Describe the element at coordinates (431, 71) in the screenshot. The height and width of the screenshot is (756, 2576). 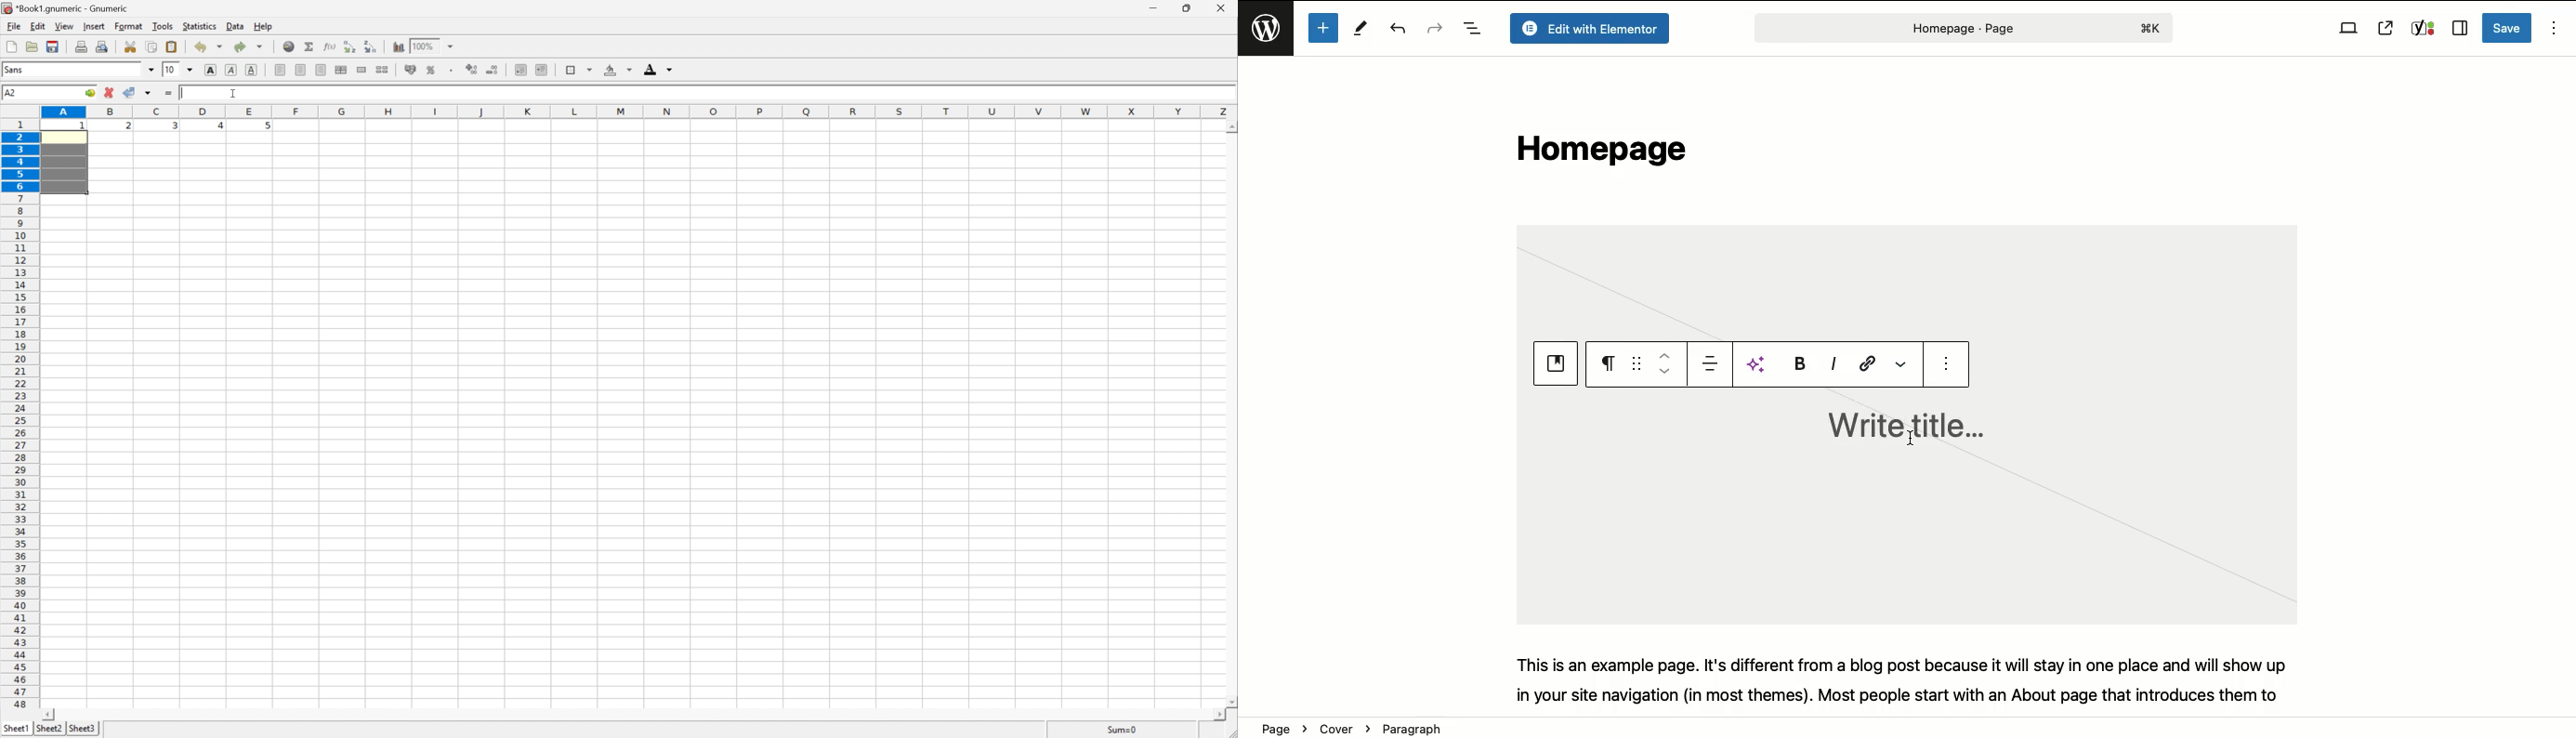
I see `format selection as percentage` at that location.